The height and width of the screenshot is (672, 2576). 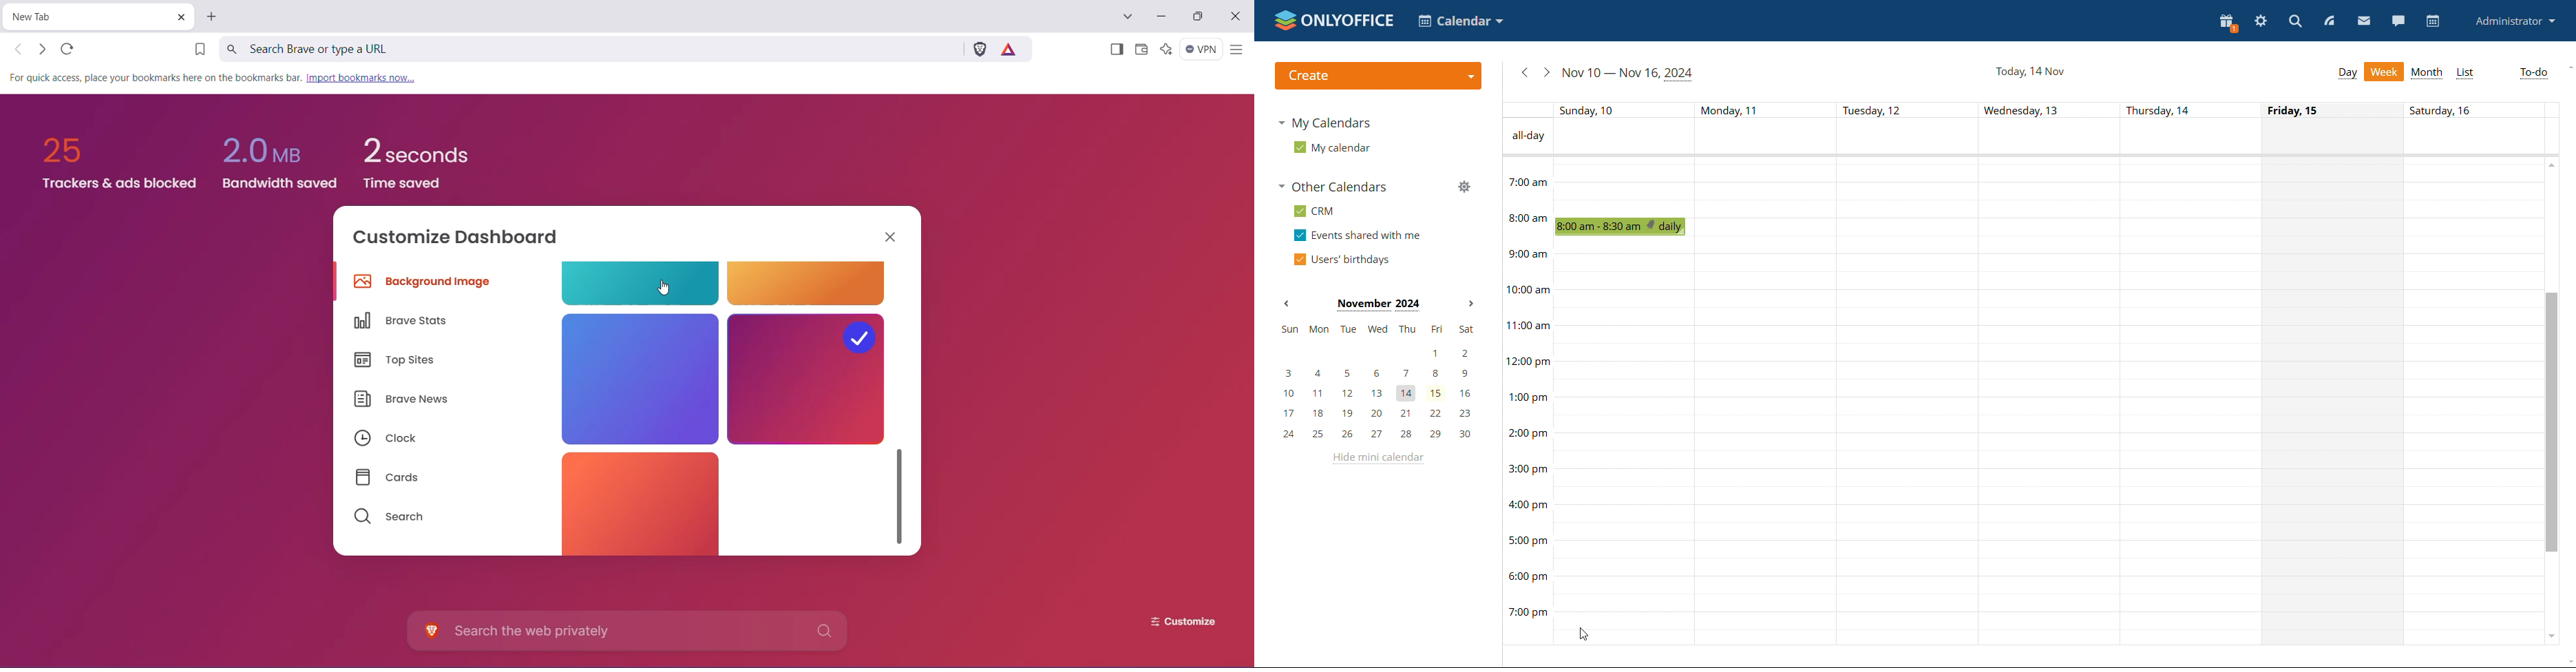 What do you see at coordinates (1166, 49) in the screenshot?
I see `Leo AI` at bounding box center [1166, 49].